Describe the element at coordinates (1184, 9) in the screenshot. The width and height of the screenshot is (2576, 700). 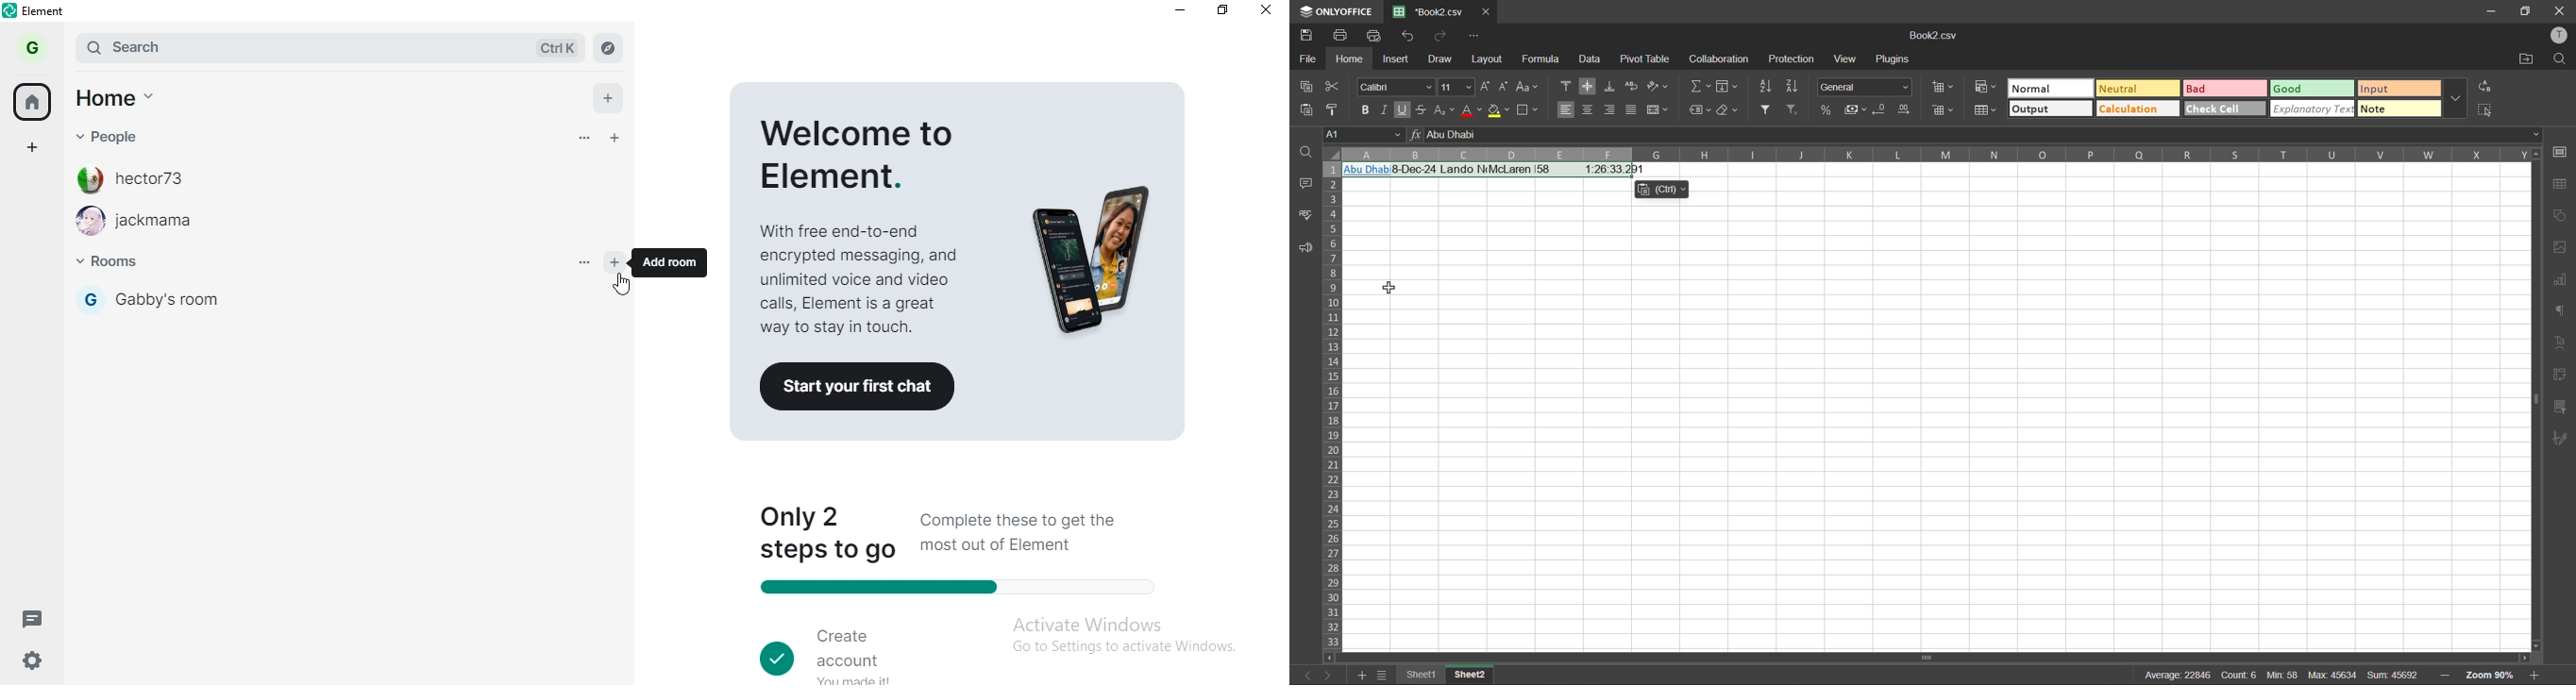
I see `minimise` at that location.